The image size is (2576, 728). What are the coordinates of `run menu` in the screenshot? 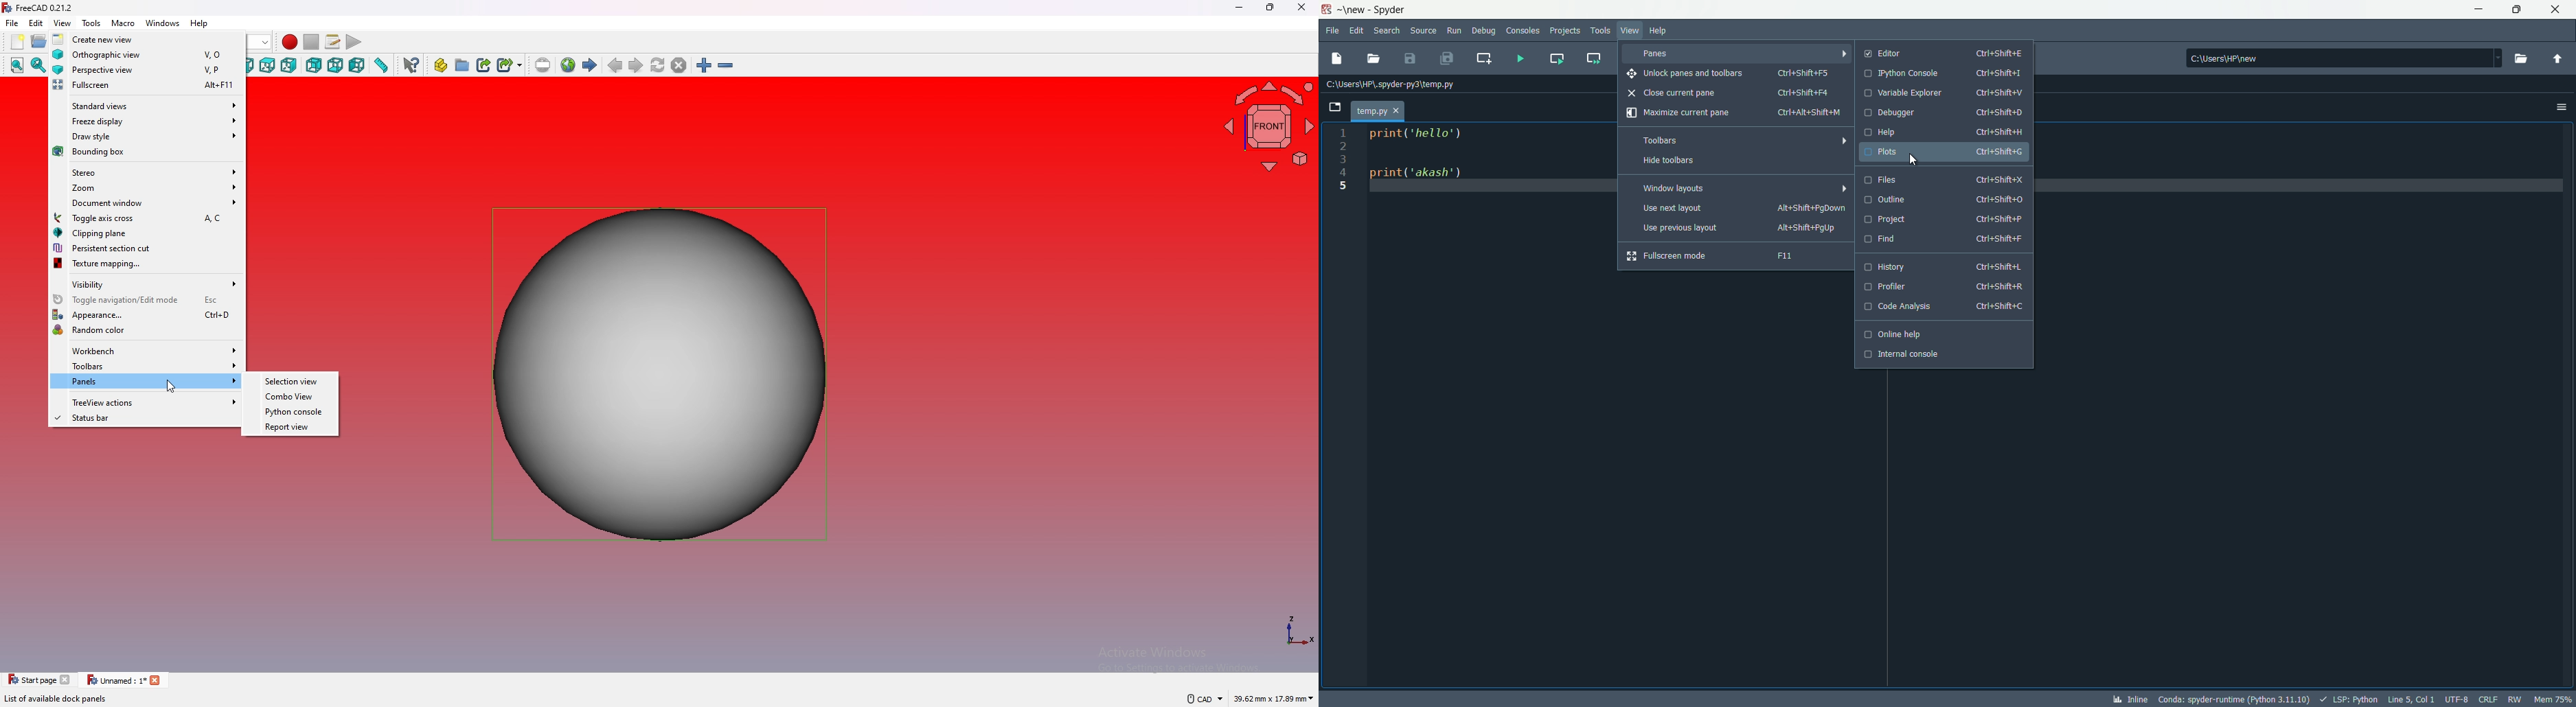 It's located at (1454, 29).